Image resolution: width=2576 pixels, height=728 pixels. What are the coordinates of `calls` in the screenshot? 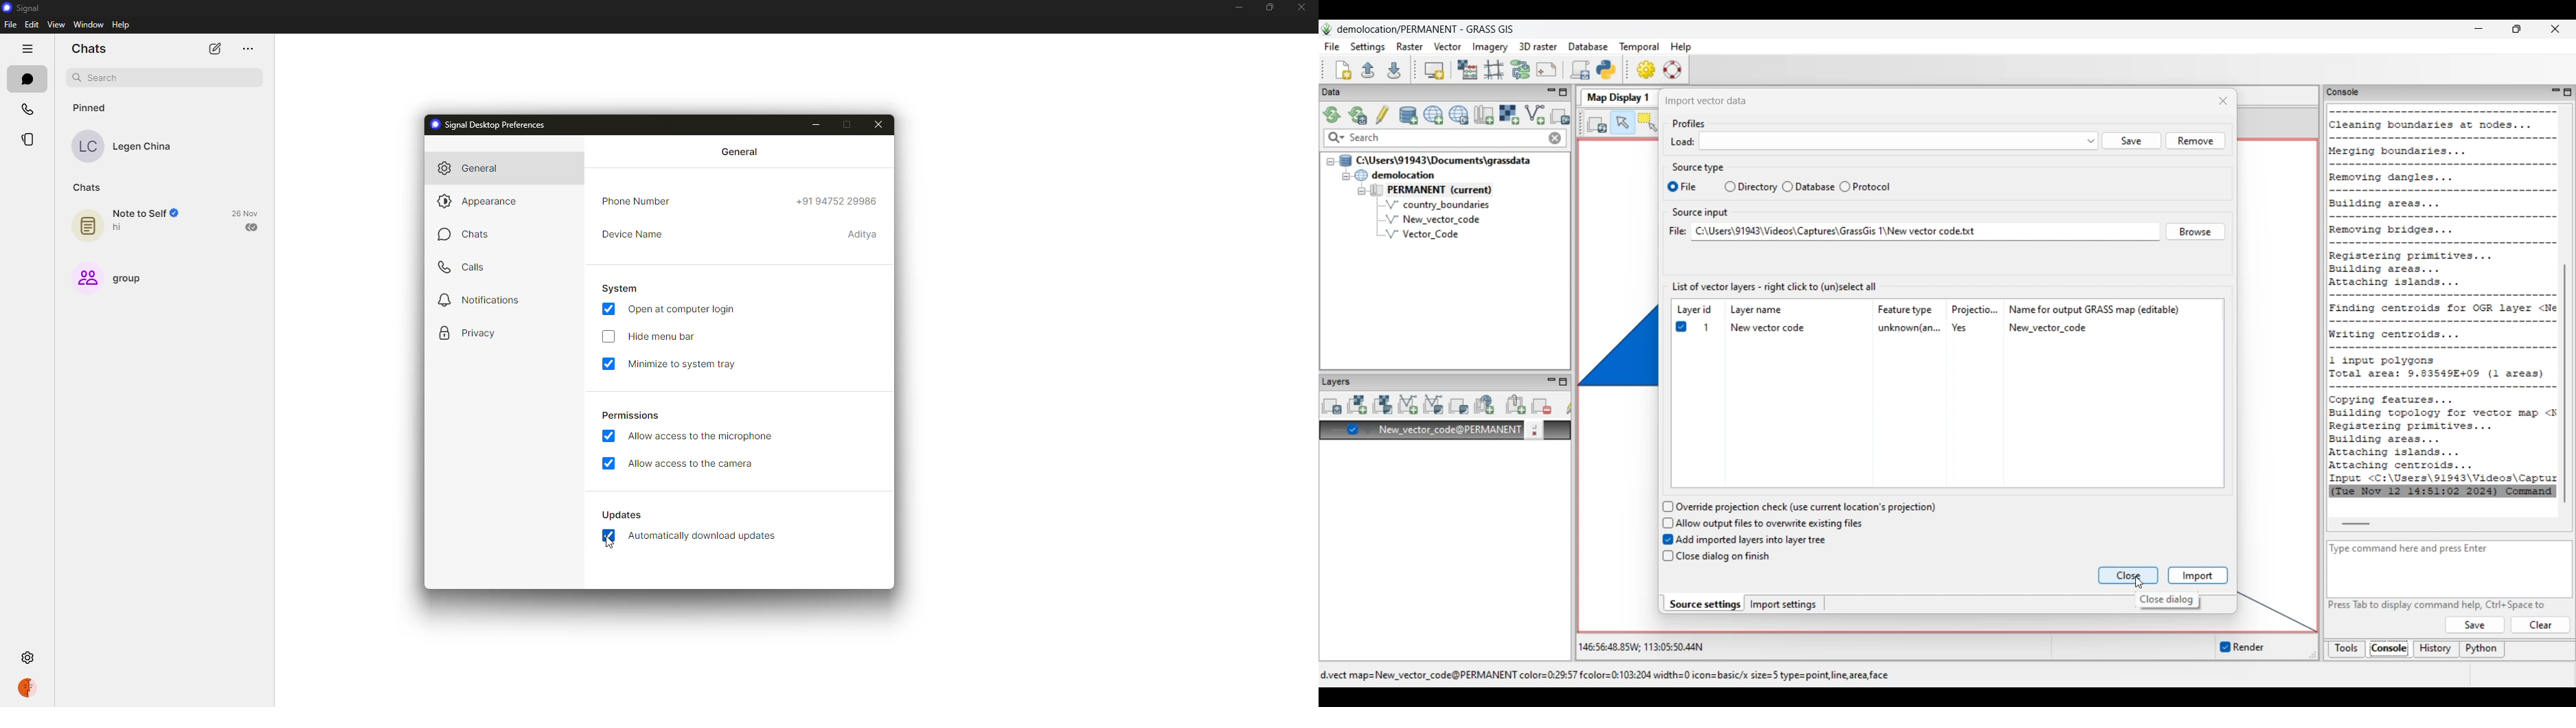 It's located at (27, 110).